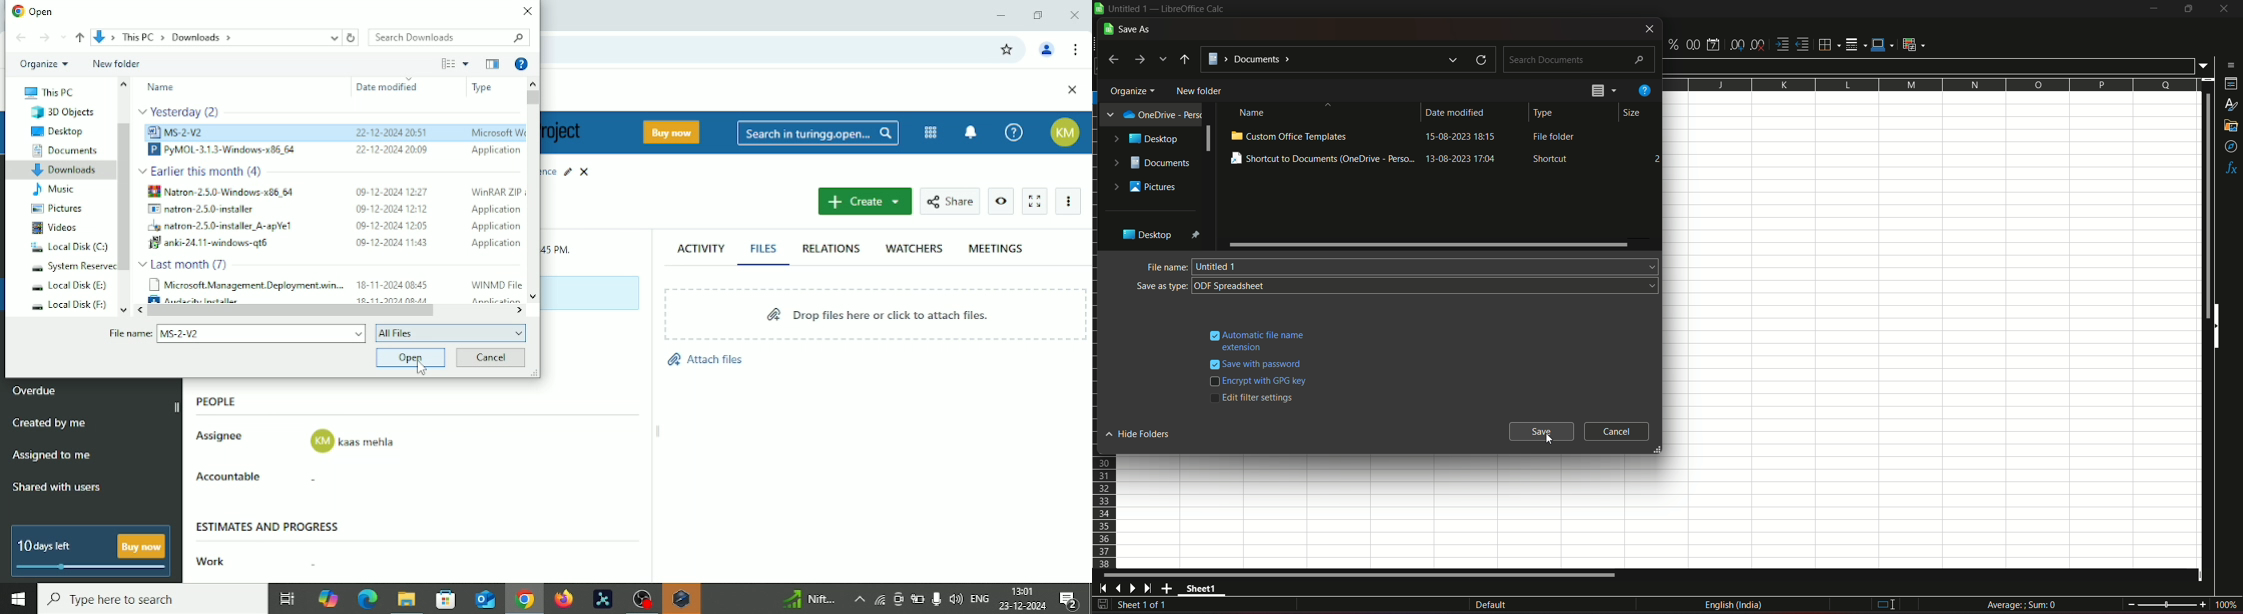  I want to click on Open, so click(33, 11).